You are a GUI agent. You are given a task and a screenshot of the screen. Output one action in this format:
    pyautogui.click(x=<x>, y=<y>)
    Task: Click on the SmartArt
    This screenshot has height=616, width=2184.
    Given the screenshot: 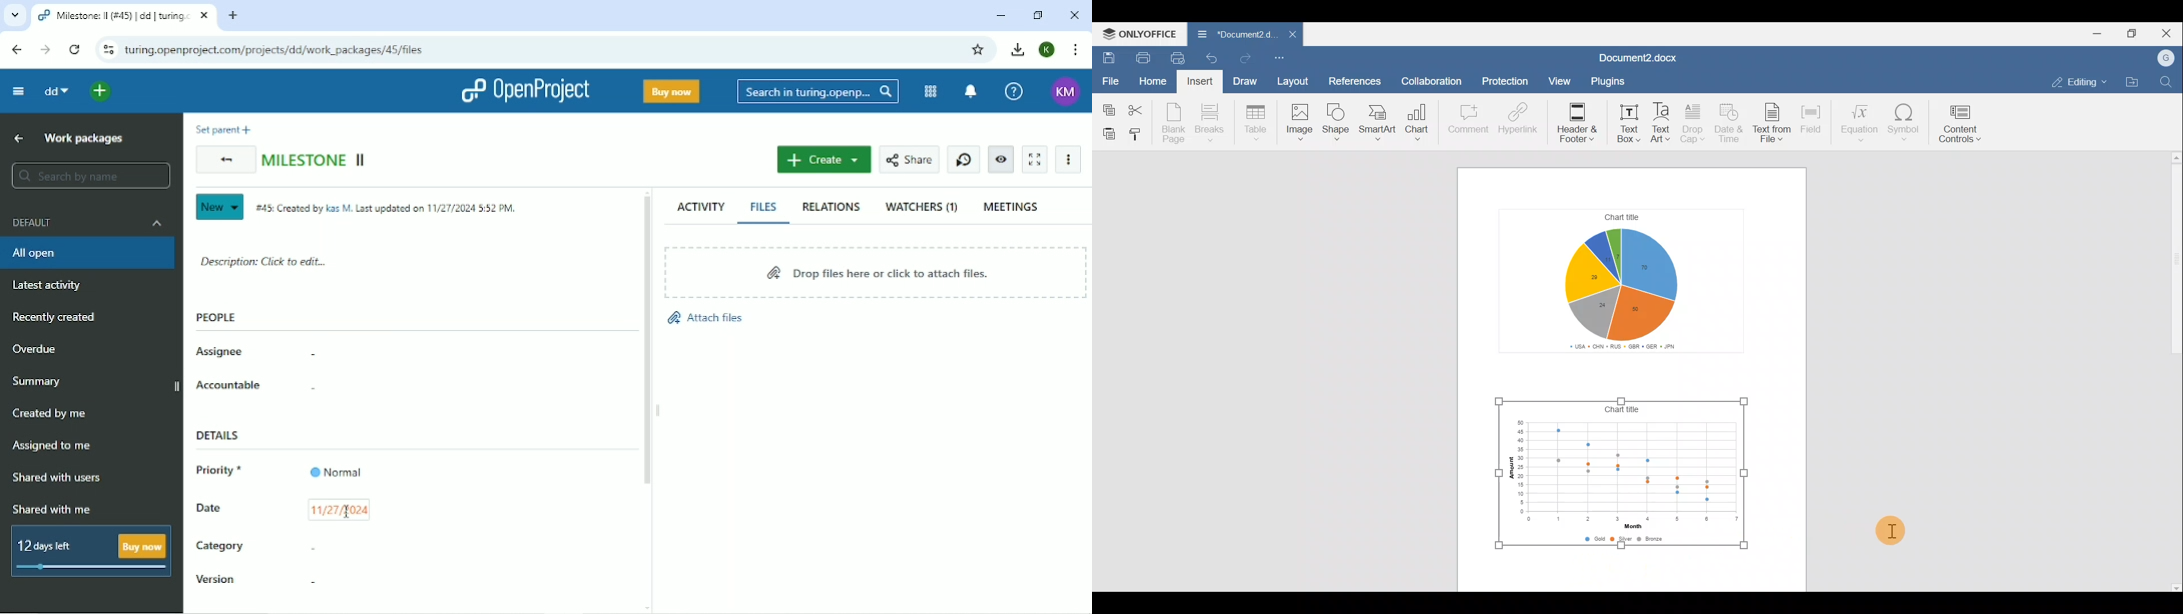 What is the action you would take?
    pyautogui.click(x=1378, y=124)
    